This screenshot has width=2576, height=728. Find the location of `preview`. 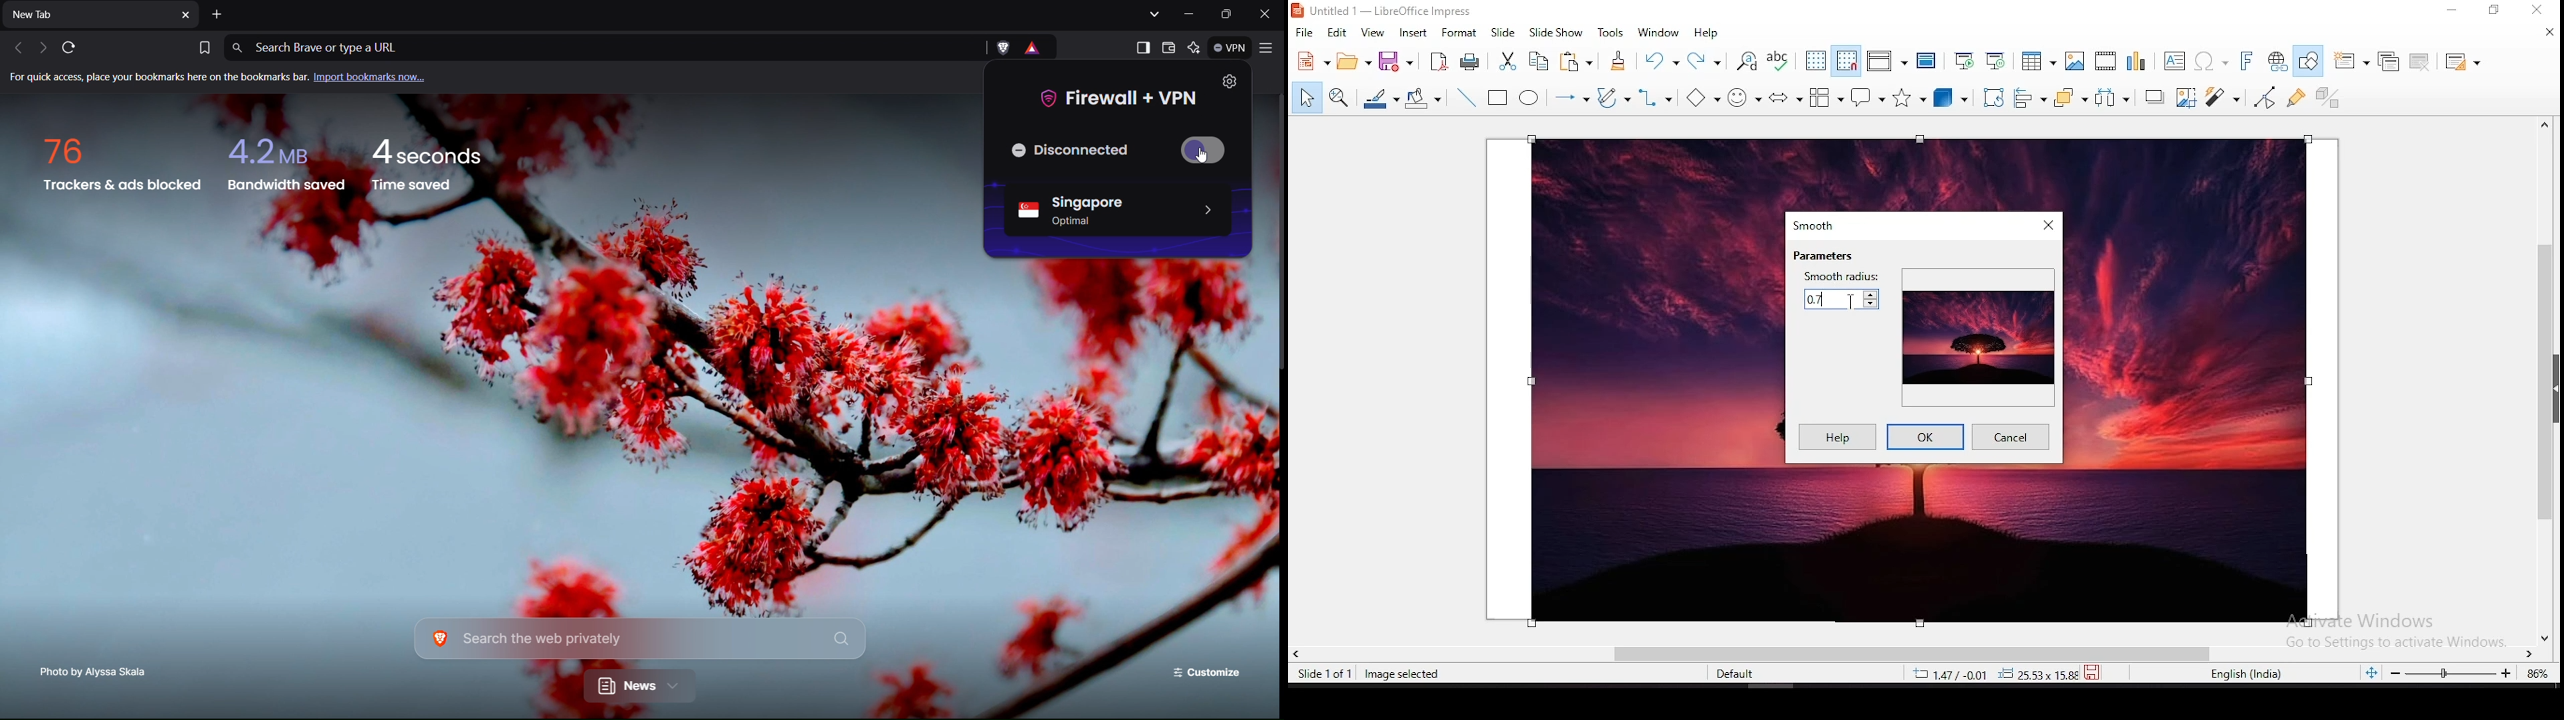

preview is located at coordinates (1977, 335).